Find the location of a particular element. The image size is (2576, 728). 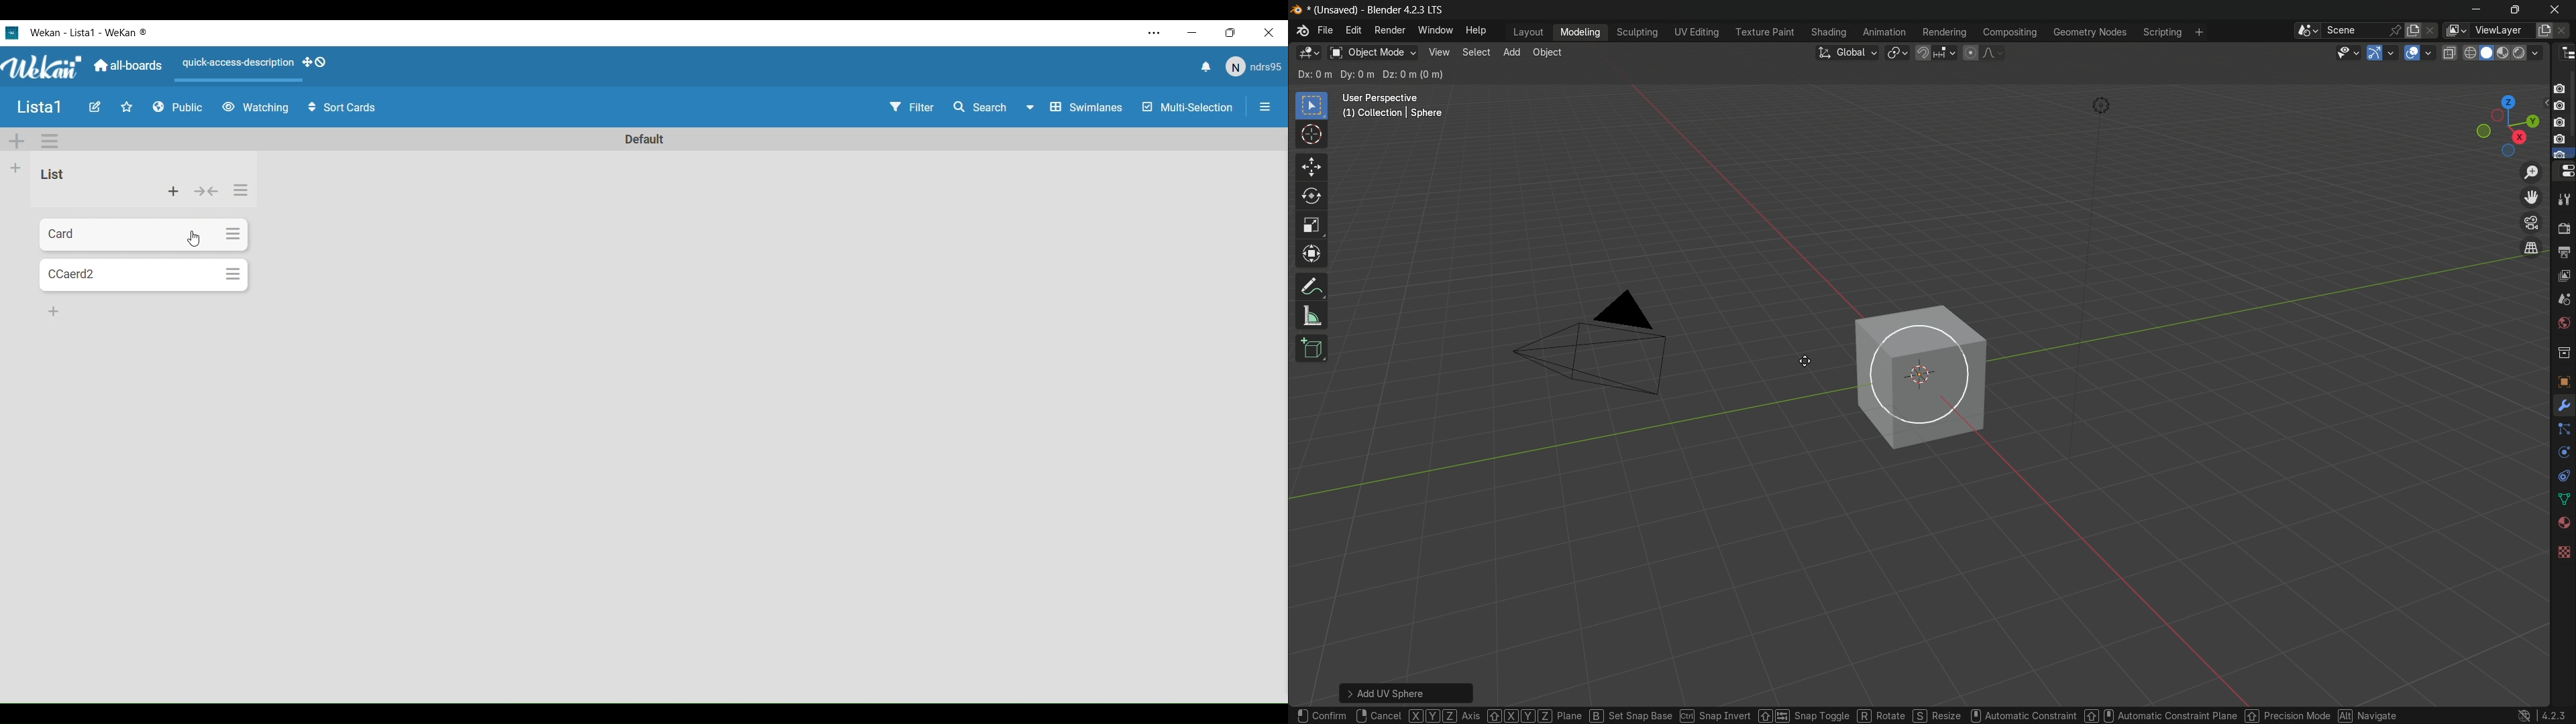

Notifications is located at coordinates (1204, 68).